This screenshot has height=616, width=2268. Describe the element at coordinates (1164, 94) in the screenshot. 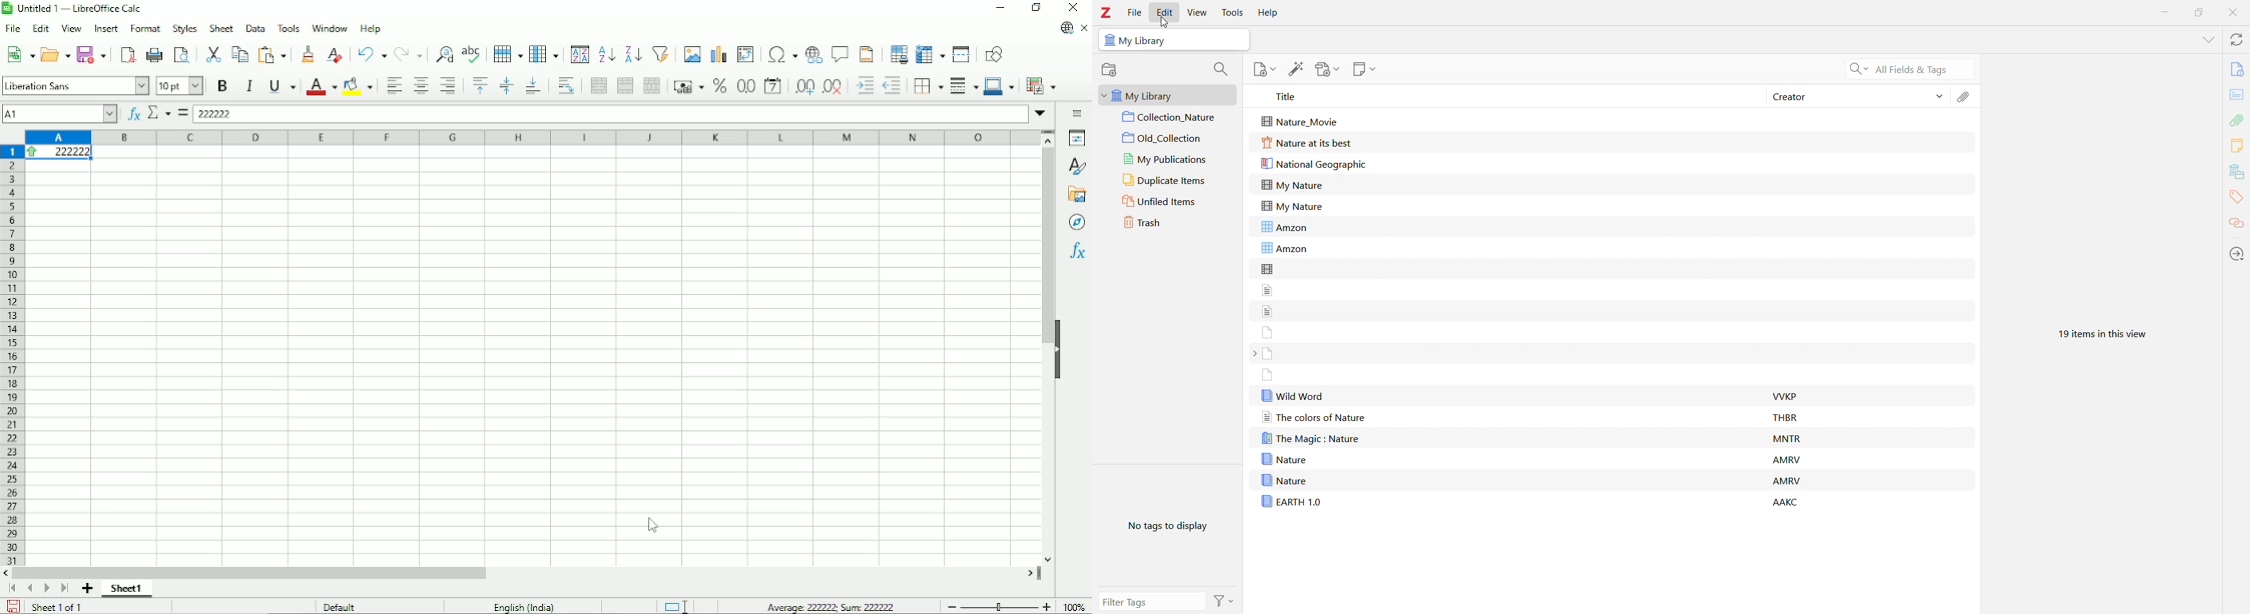

I see `My Library` at that location.